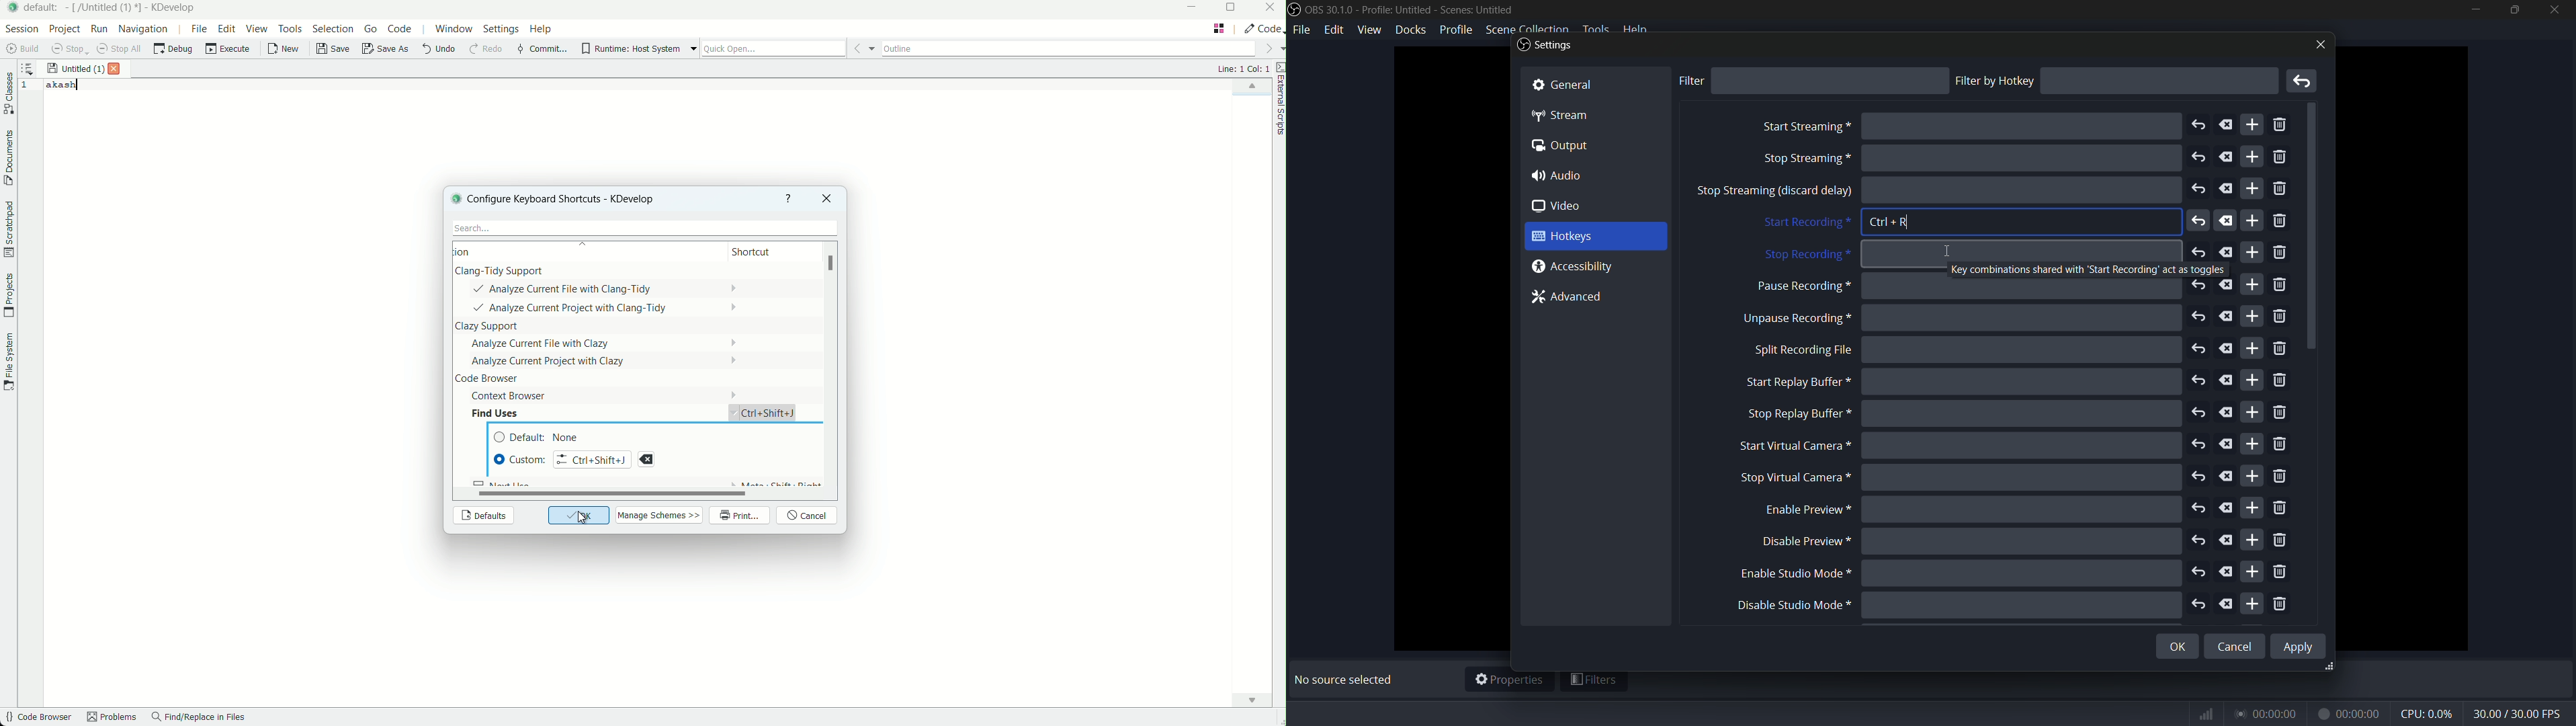  What do you see at coordinates (2251, 379) in the screenshot?
I see `add more` at bounding box center [2251, 379].